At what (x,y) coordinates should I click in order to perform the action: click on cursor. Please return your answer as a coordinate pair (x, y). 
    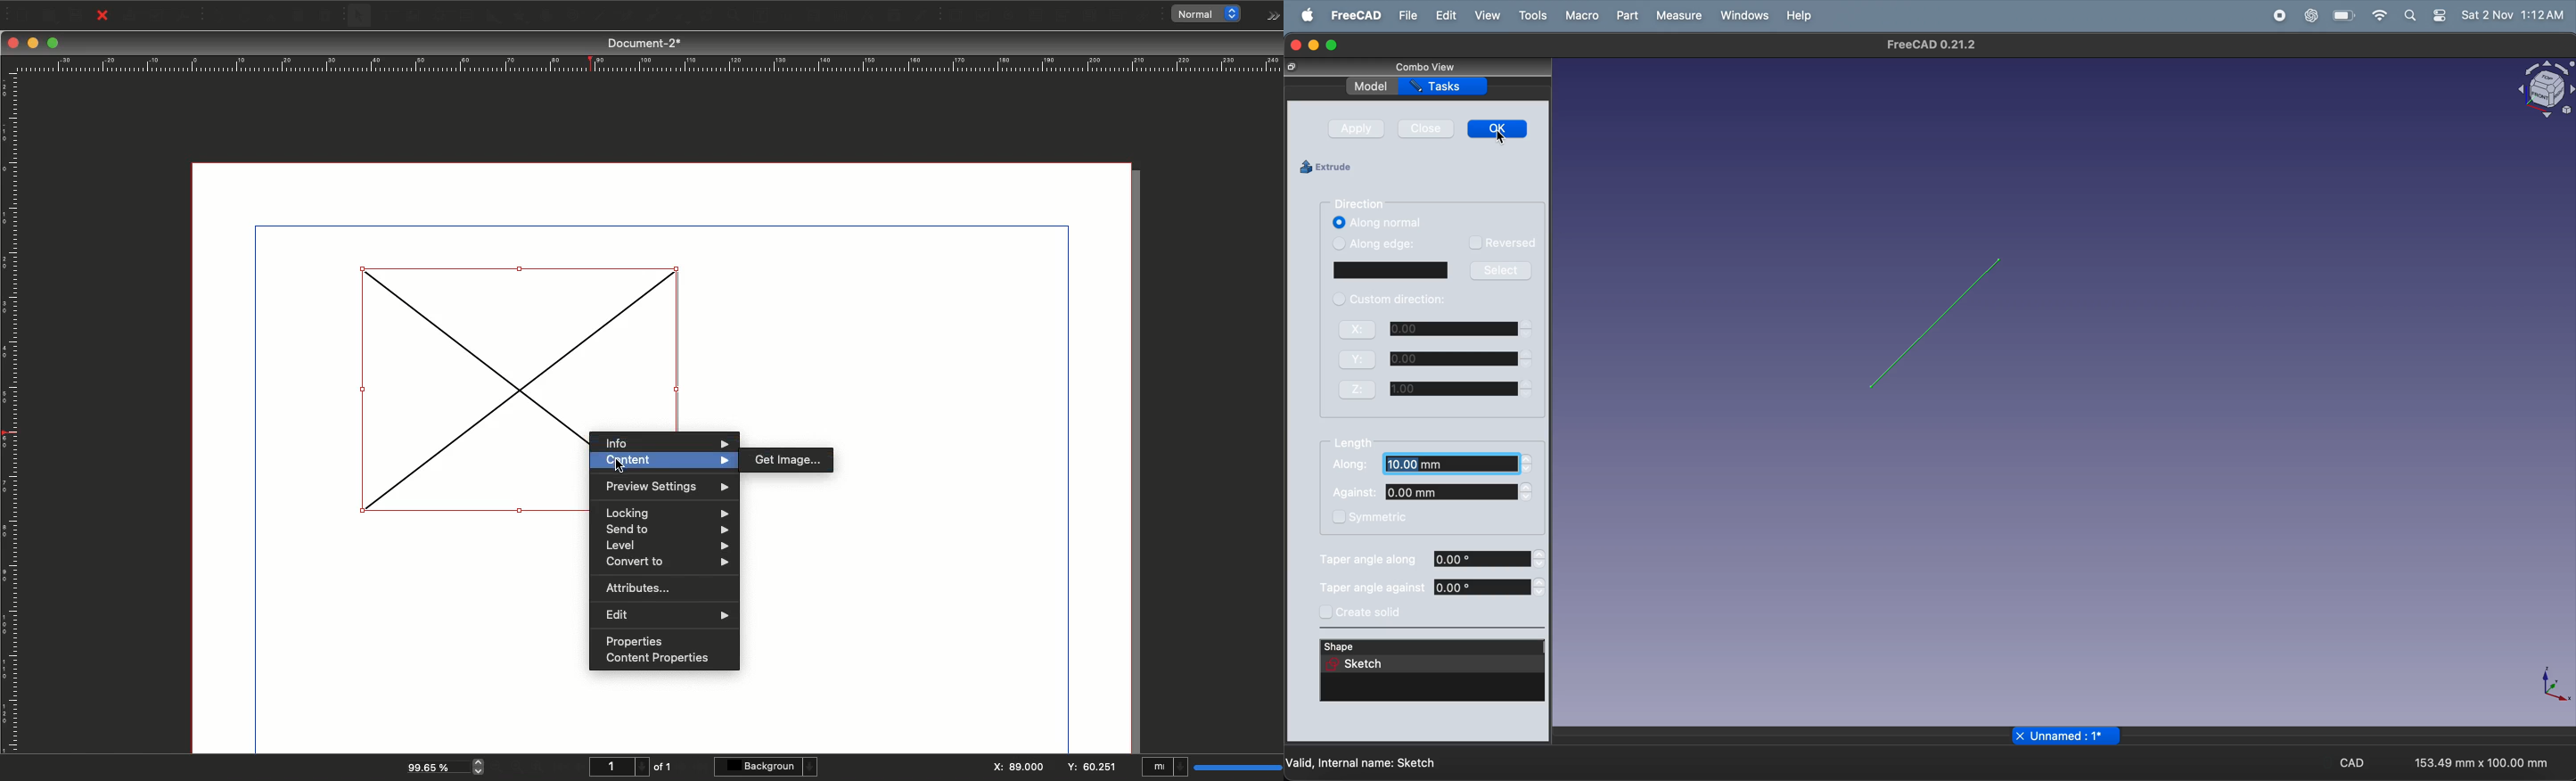
    Looking at the image, I should click on (1499, 139).